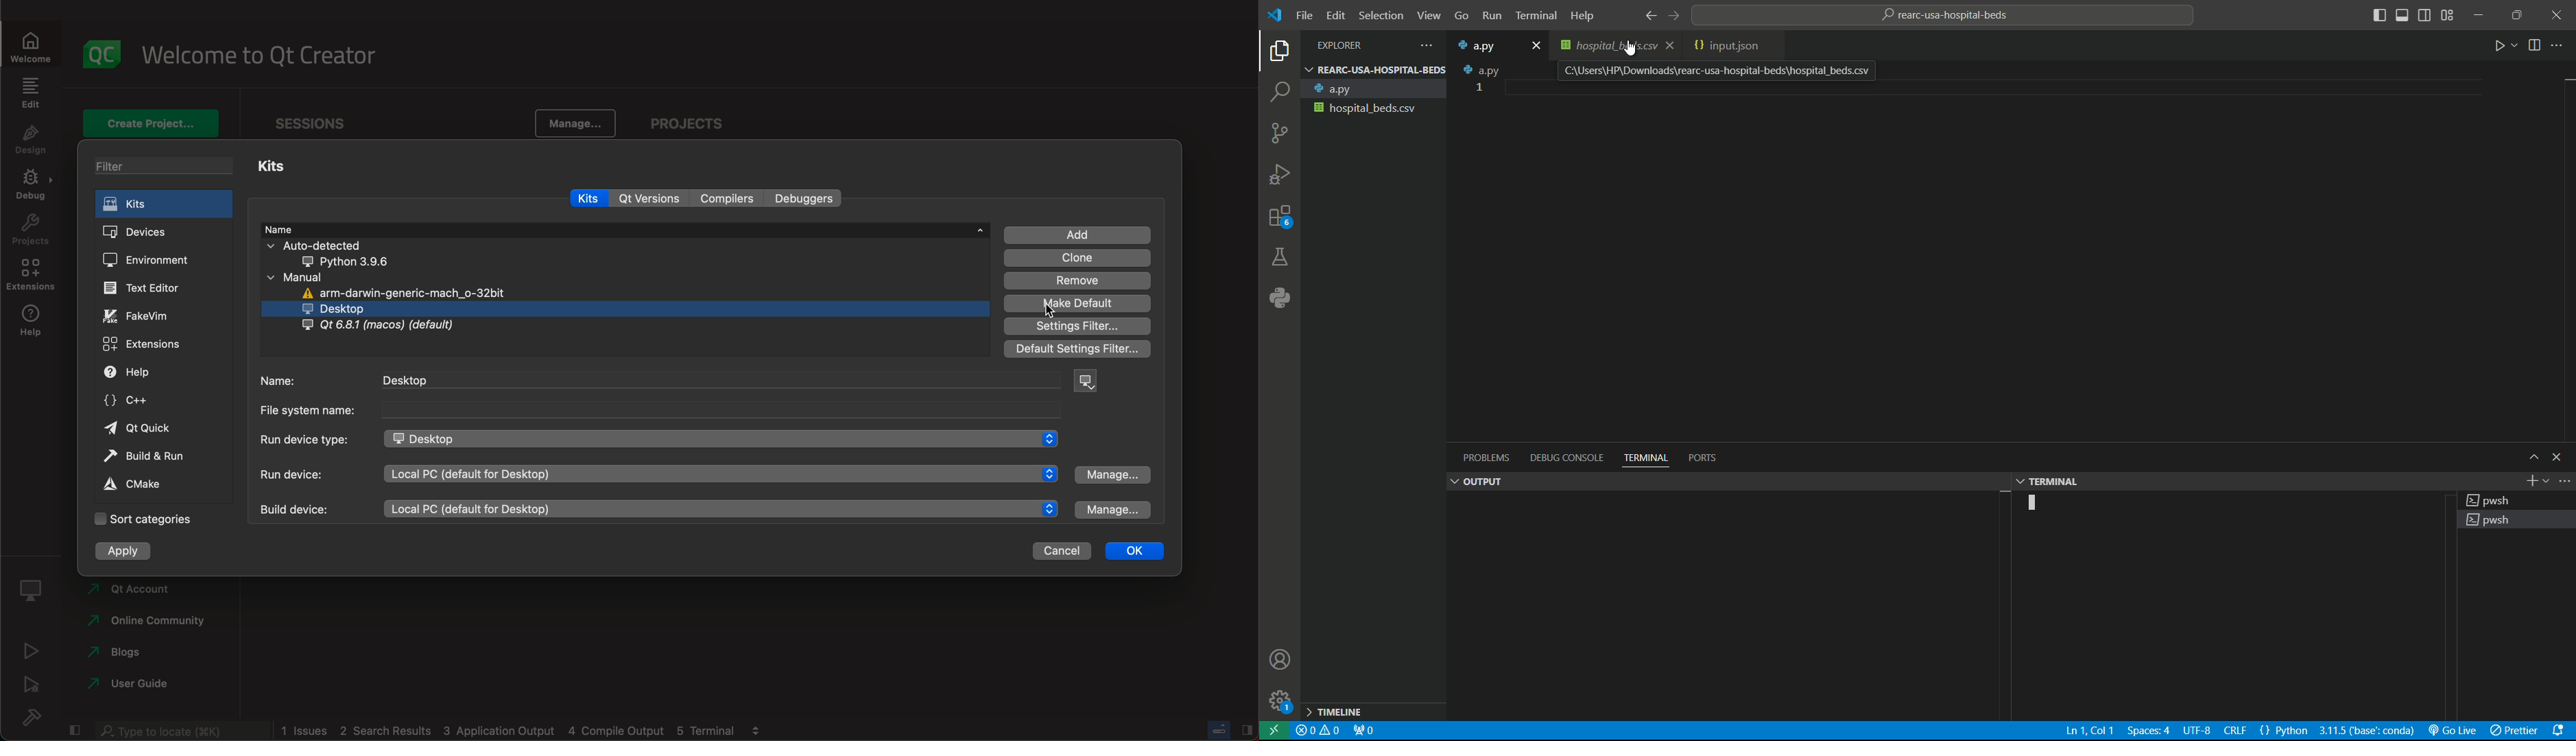 The image size is (2576, 756). Describe the element at coordinates (1115, 473) in the screenshot. I see `manage` at that location.